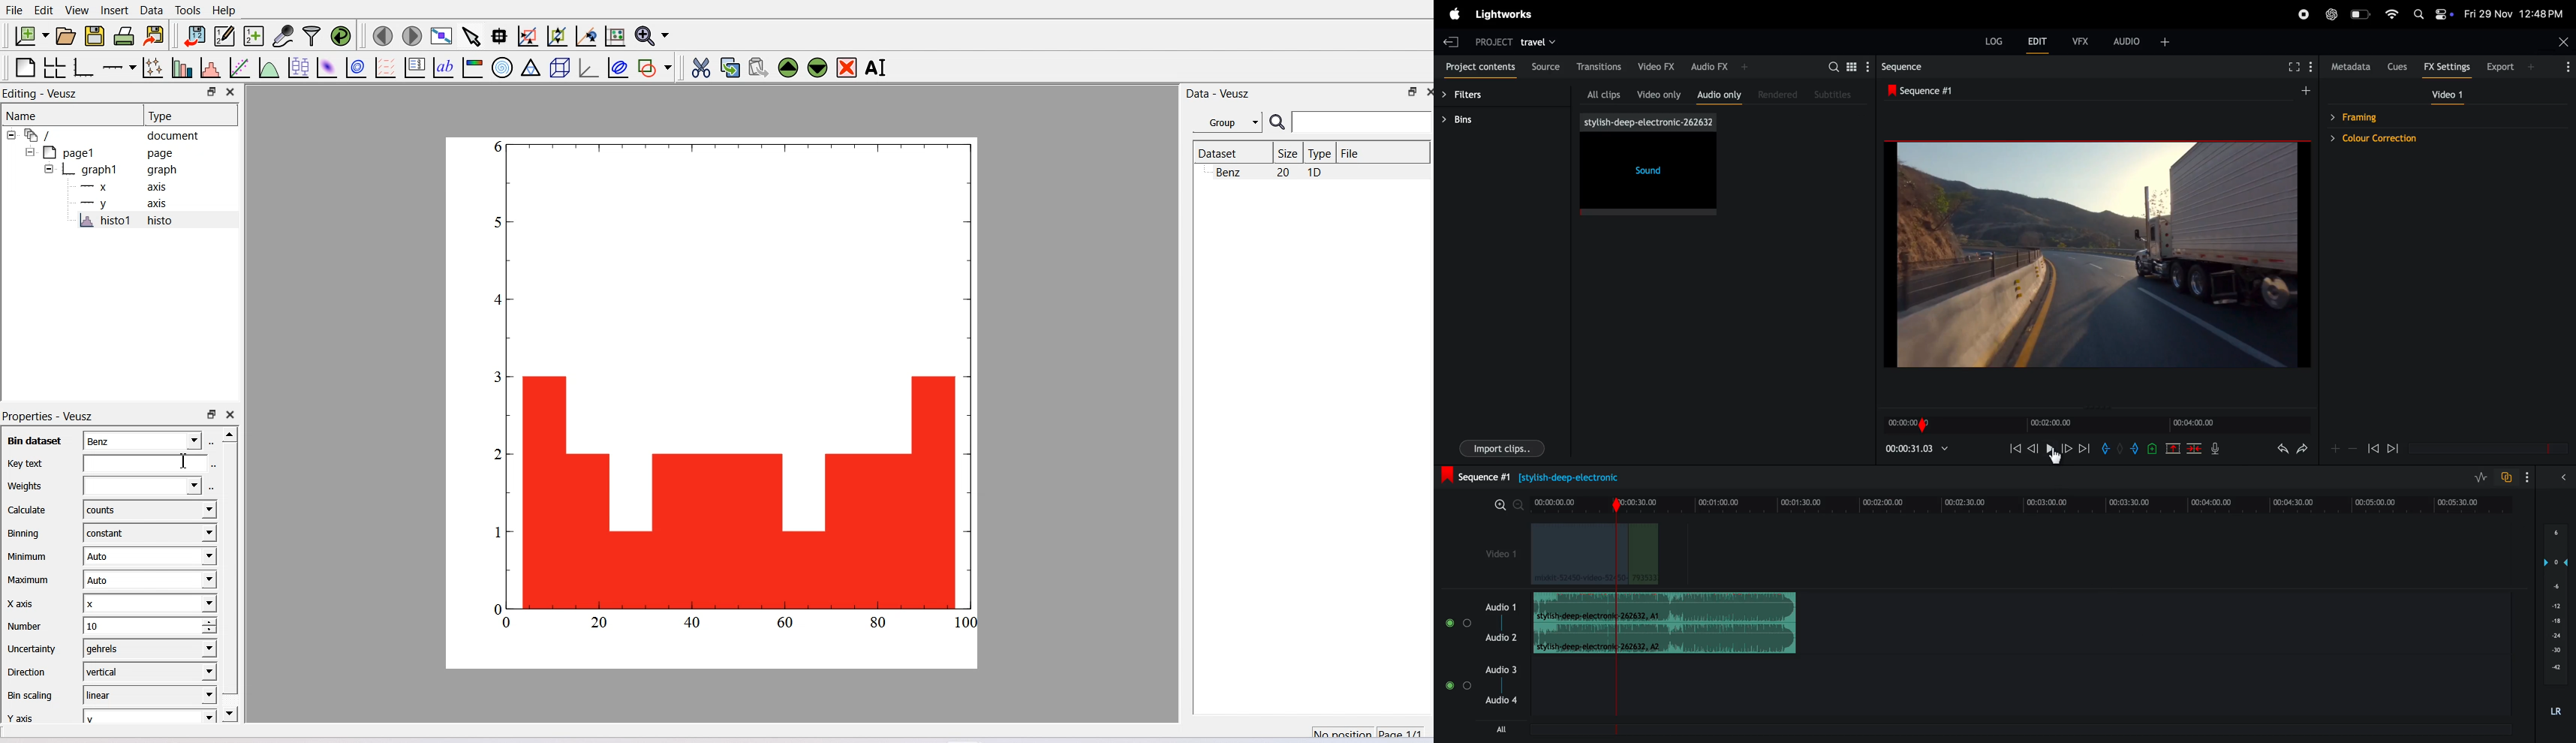  What do you see at coordinates (2012, 447) in the screenshot?
I see `previous frame` at bounding box center [2012, 447].